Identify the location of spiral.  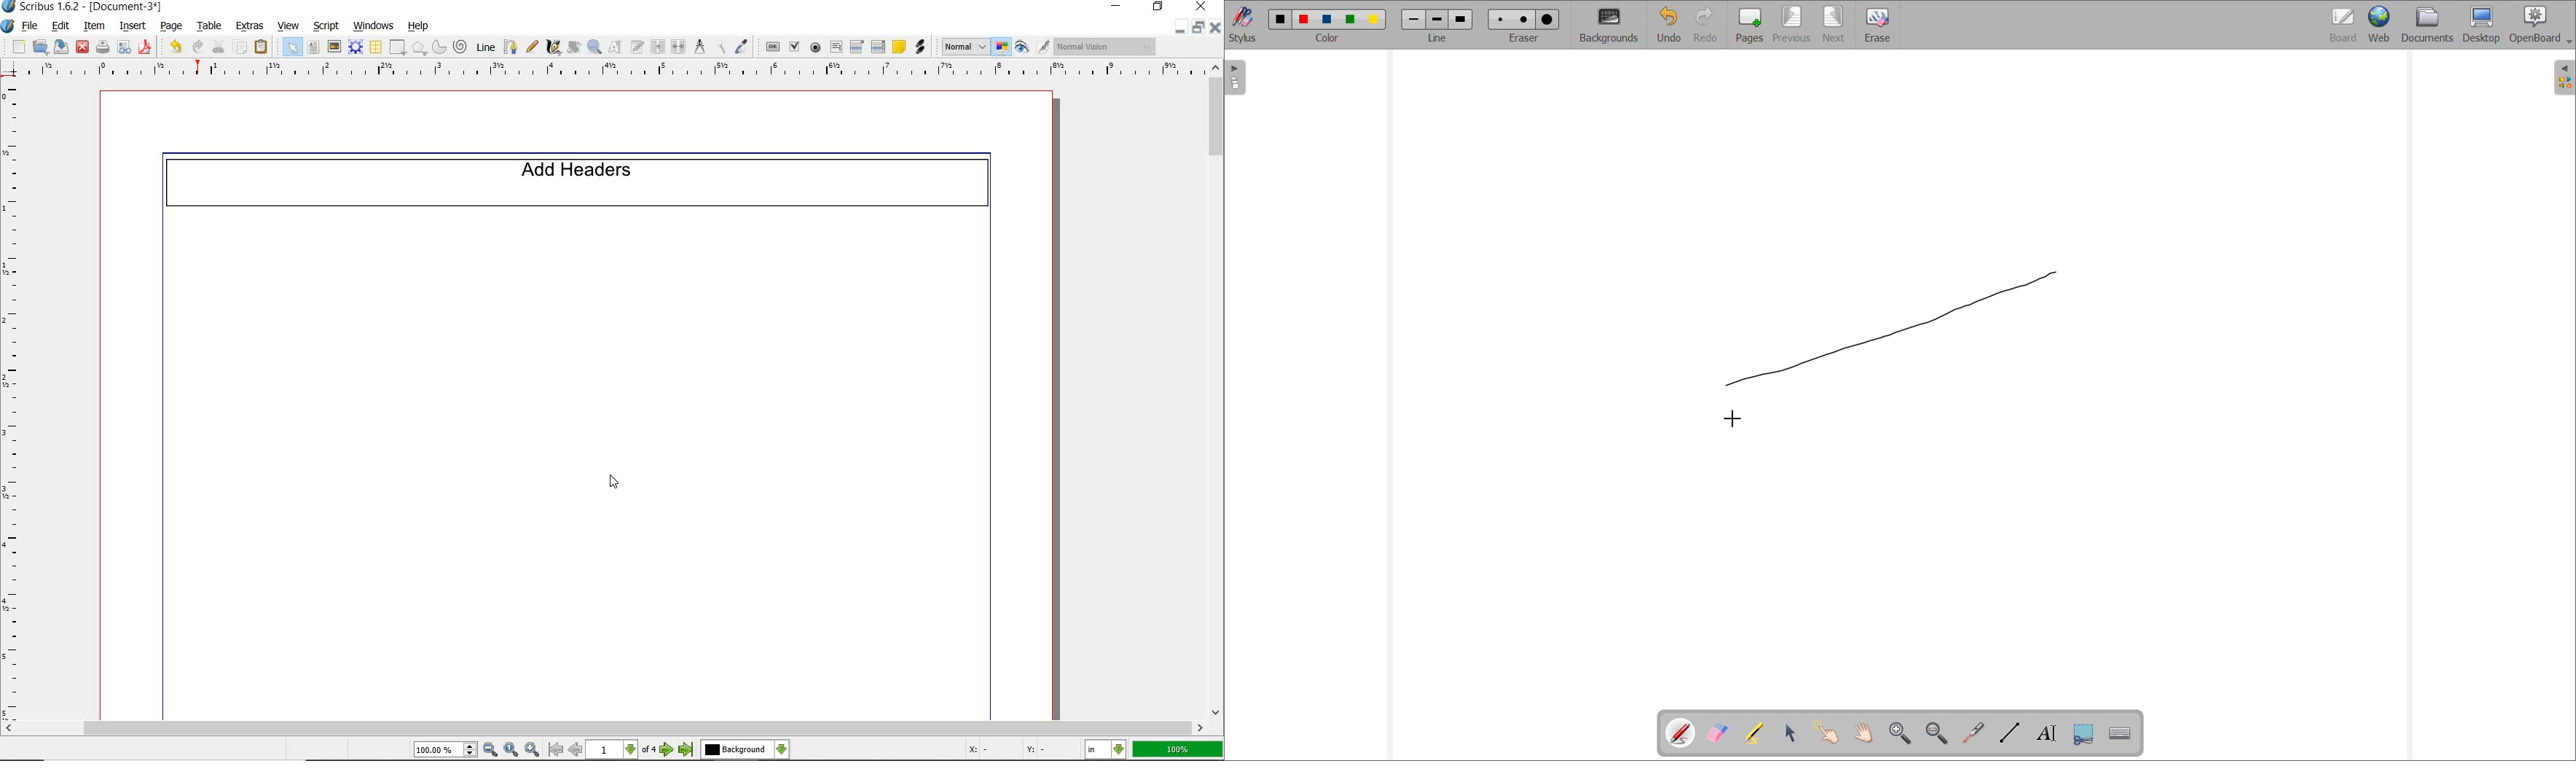
(463, 47).